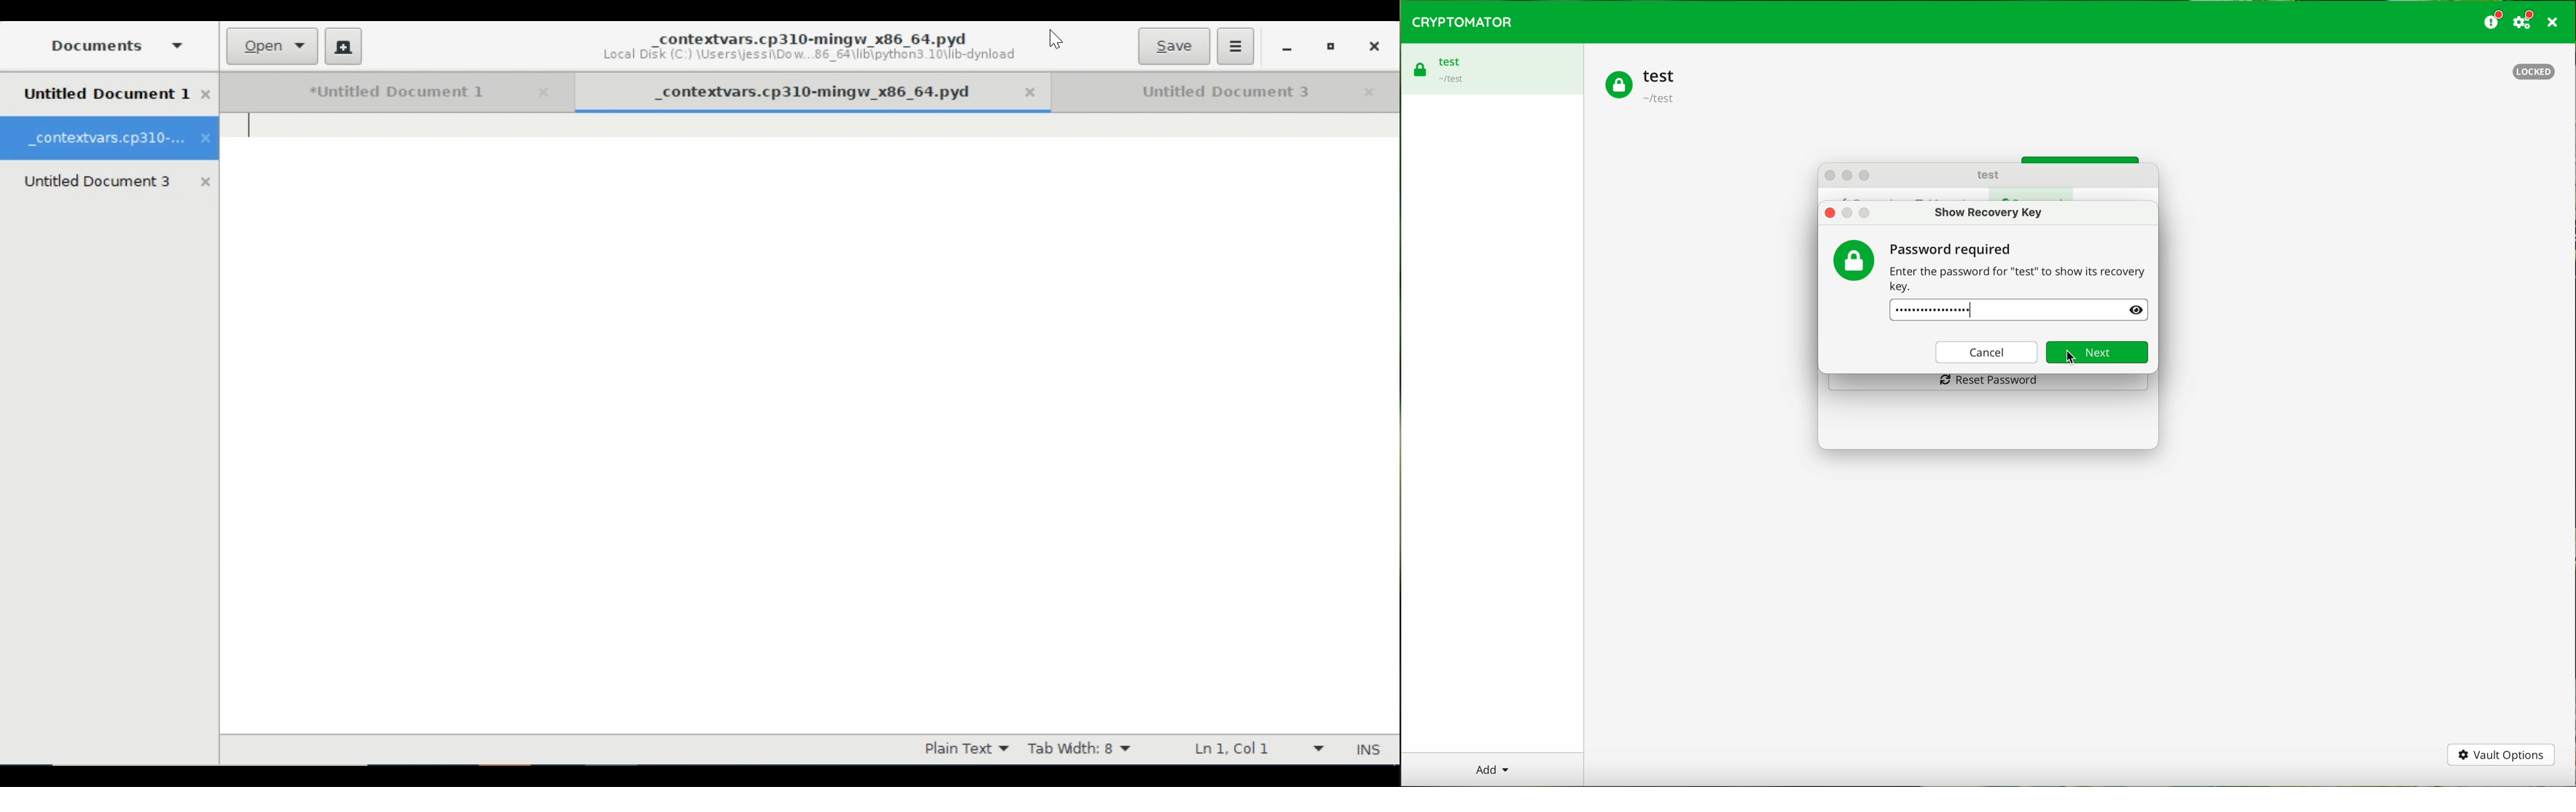 The height and width of the screenshot is (812, 2576). I want to click on action buttons, so click(1848, 174).